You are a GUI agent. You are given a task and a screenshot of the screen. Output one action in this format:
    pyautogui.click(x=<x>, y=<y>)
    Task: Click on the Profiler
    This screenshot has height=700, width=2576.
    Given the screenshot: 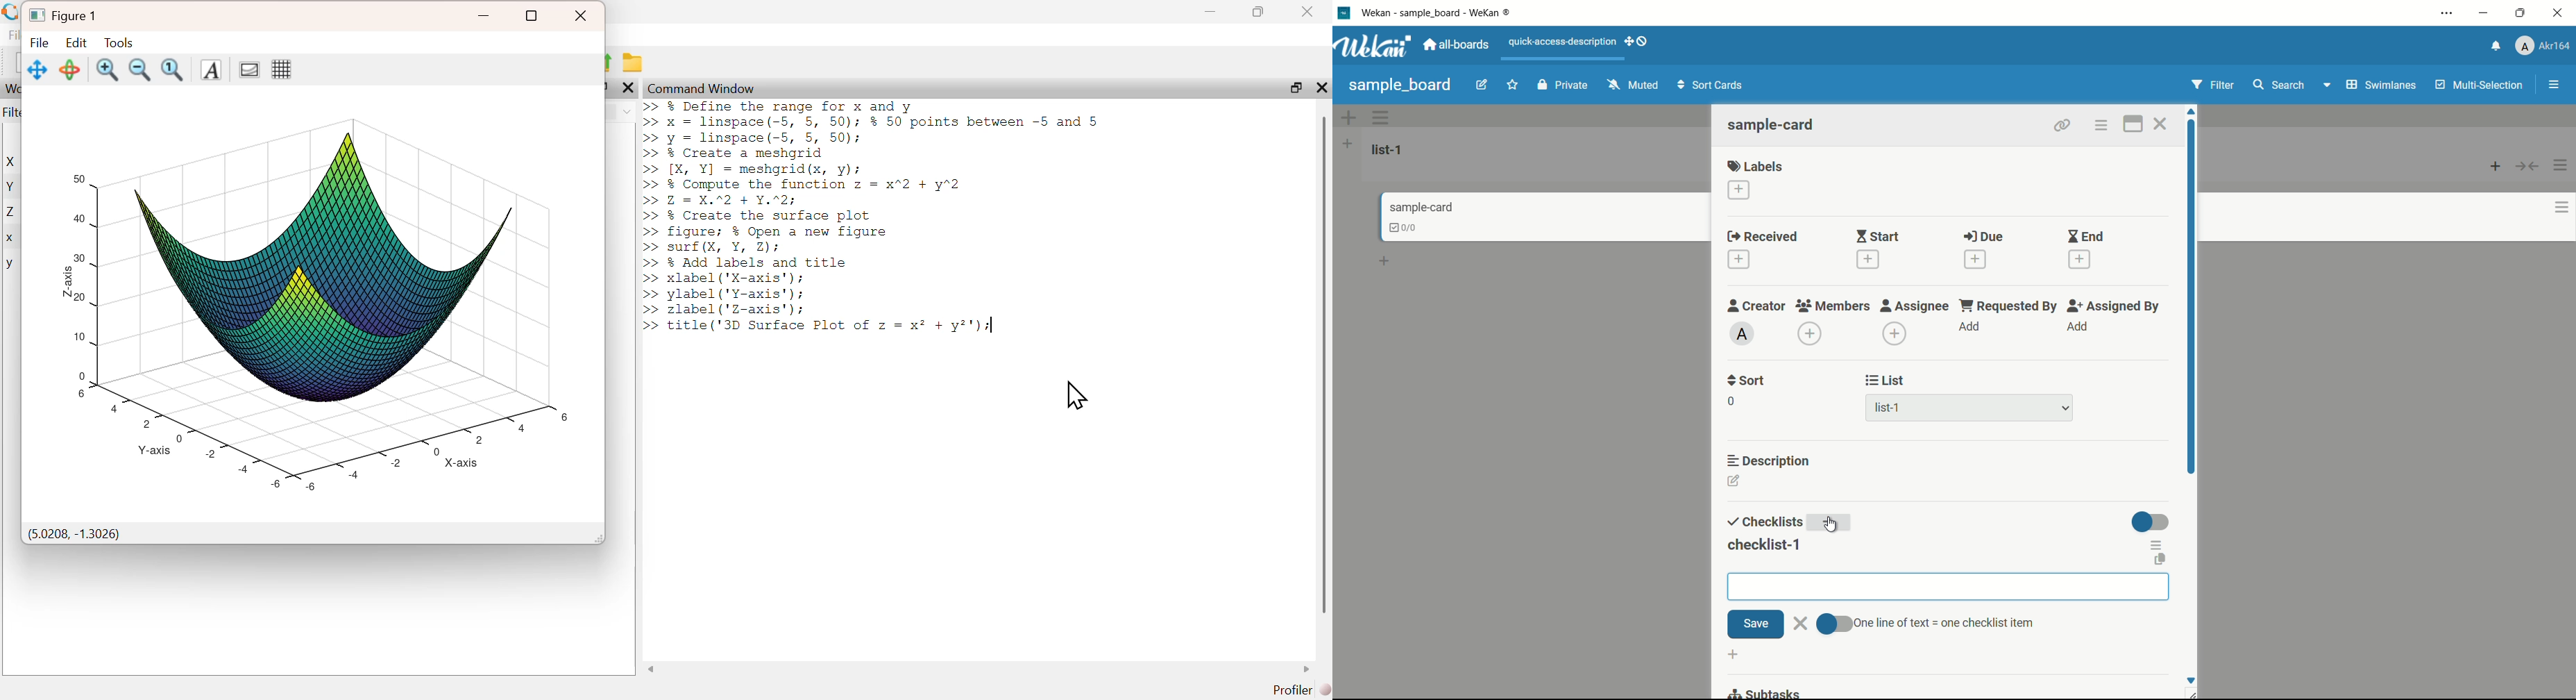 What is the action you would take?
    pyautogui.click(x=1301, y=690)
    